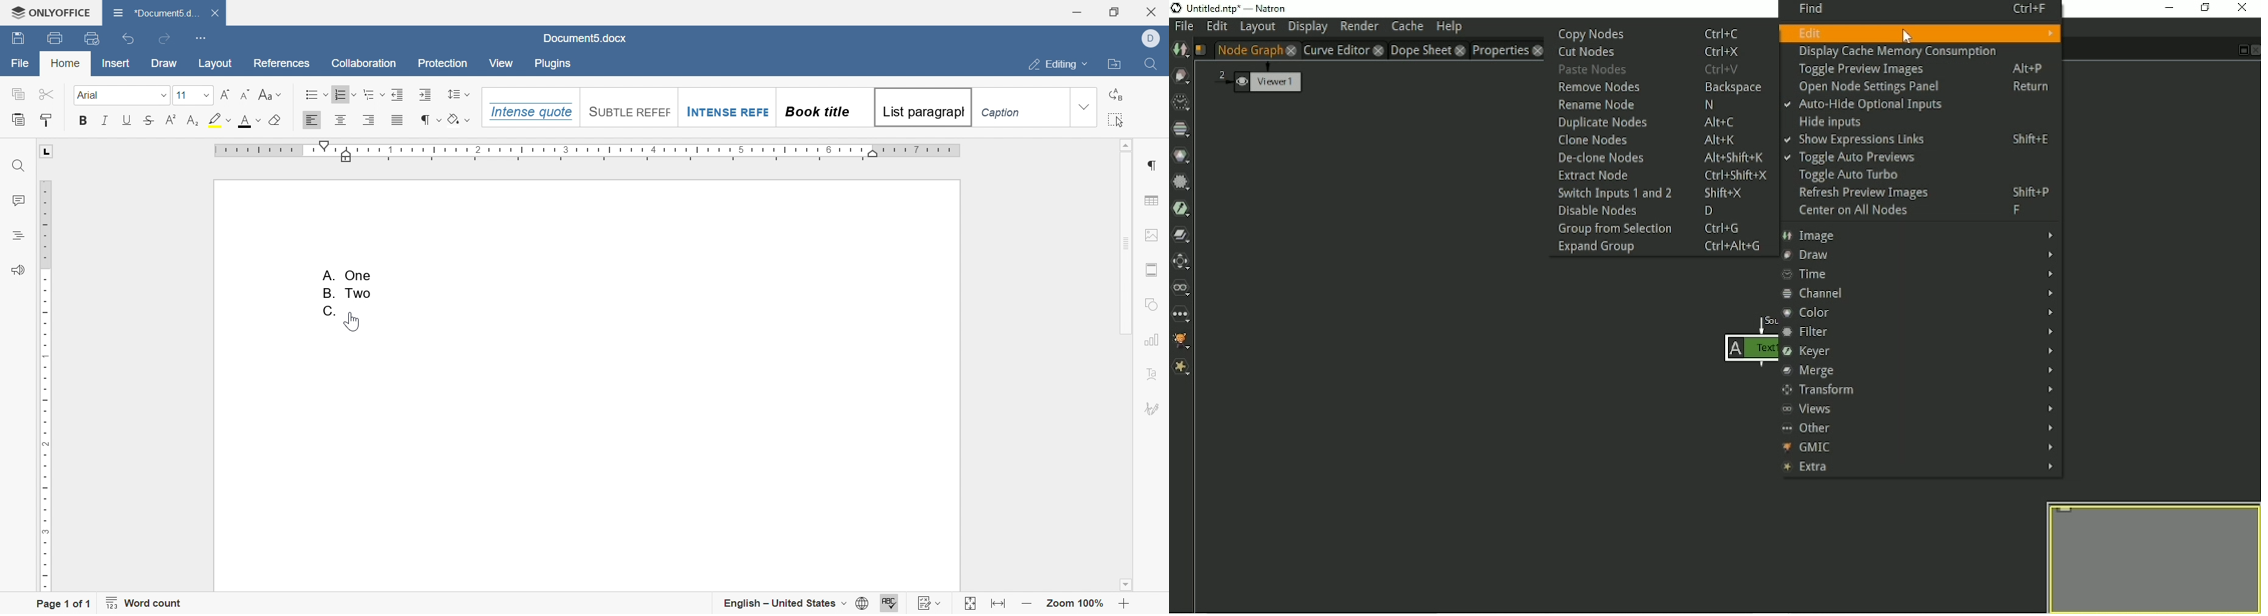  Describe the element at coordinates (192, 120) in the screenshot. I see `Subscript` at that location.